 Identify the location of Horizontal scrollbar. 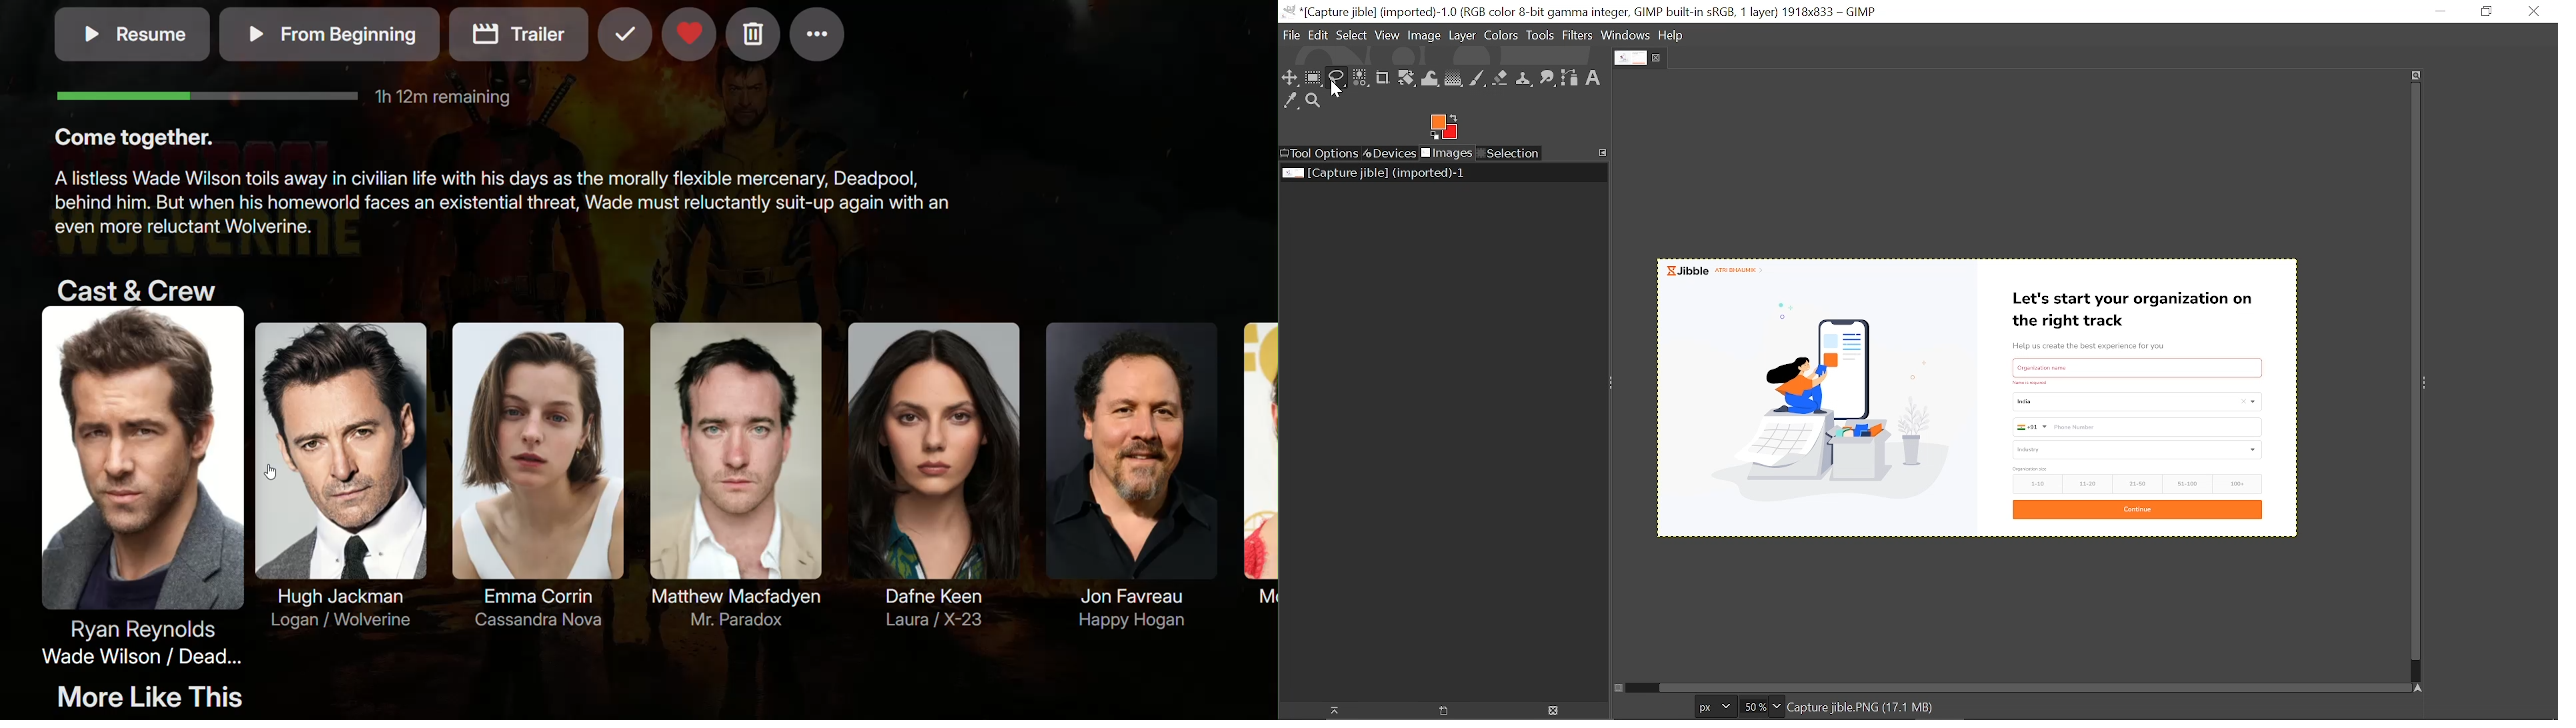
(2037, 686).